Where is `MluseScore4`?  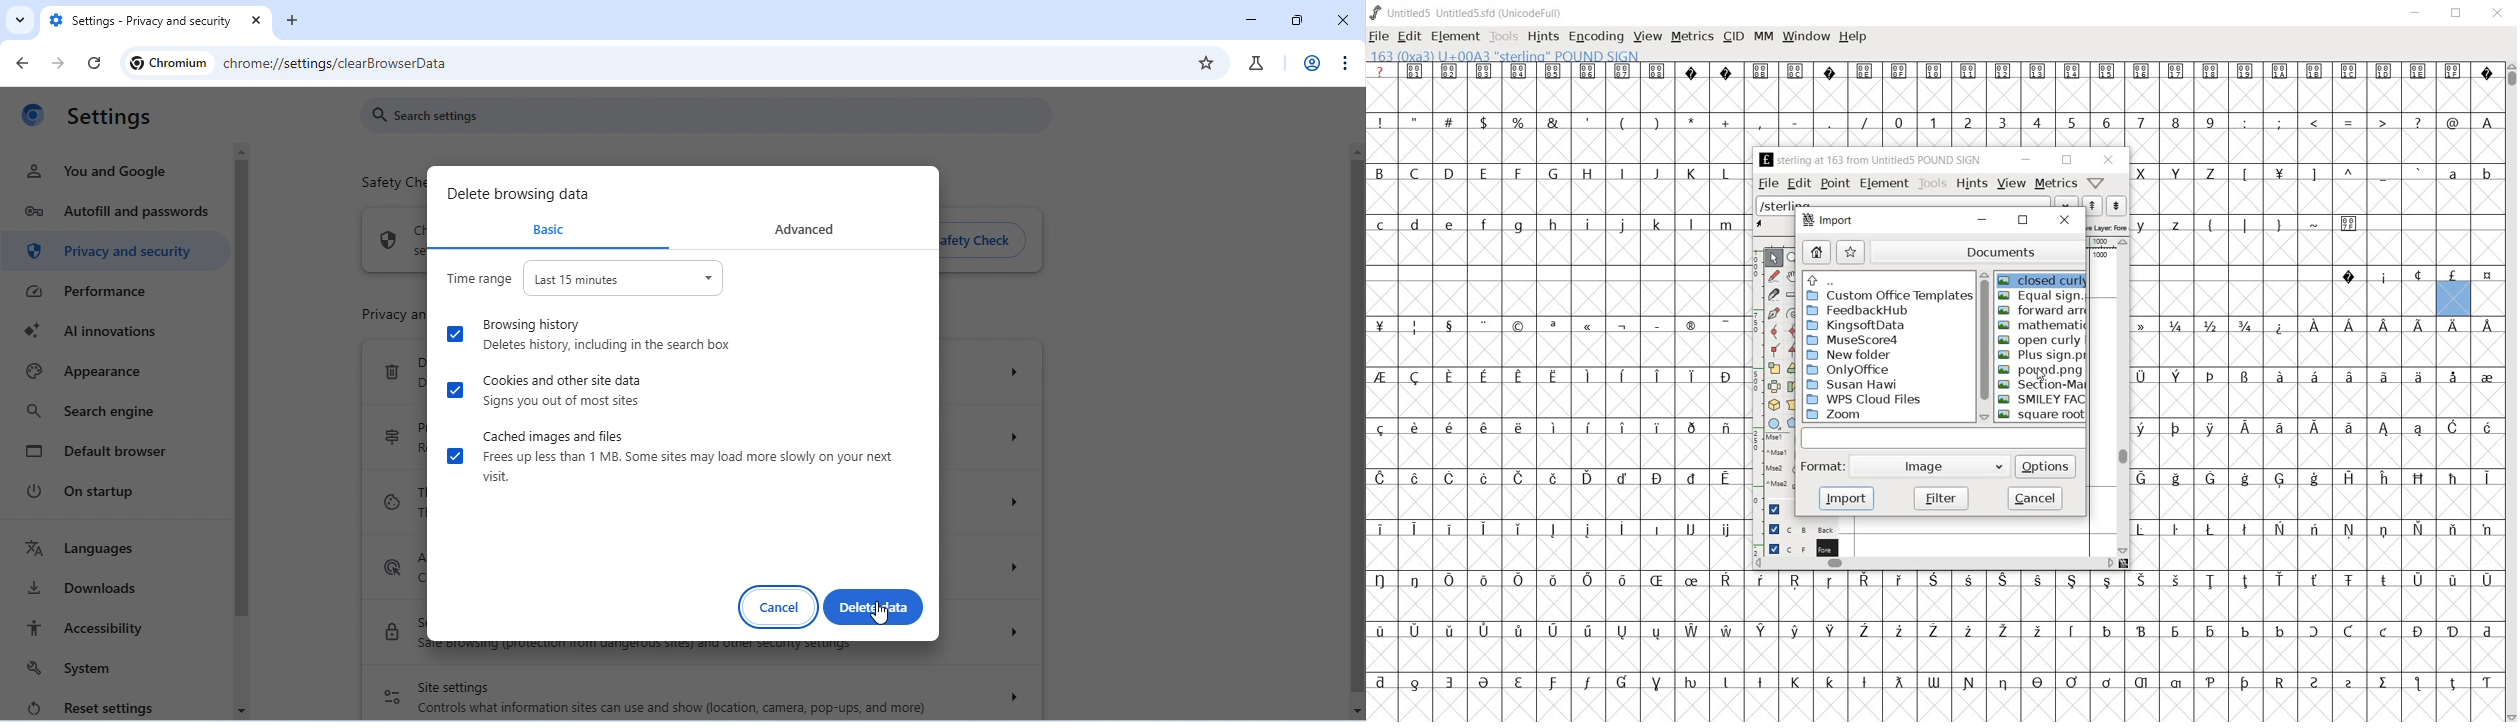 MluseScore4 is located at coordinates (1854, 340).